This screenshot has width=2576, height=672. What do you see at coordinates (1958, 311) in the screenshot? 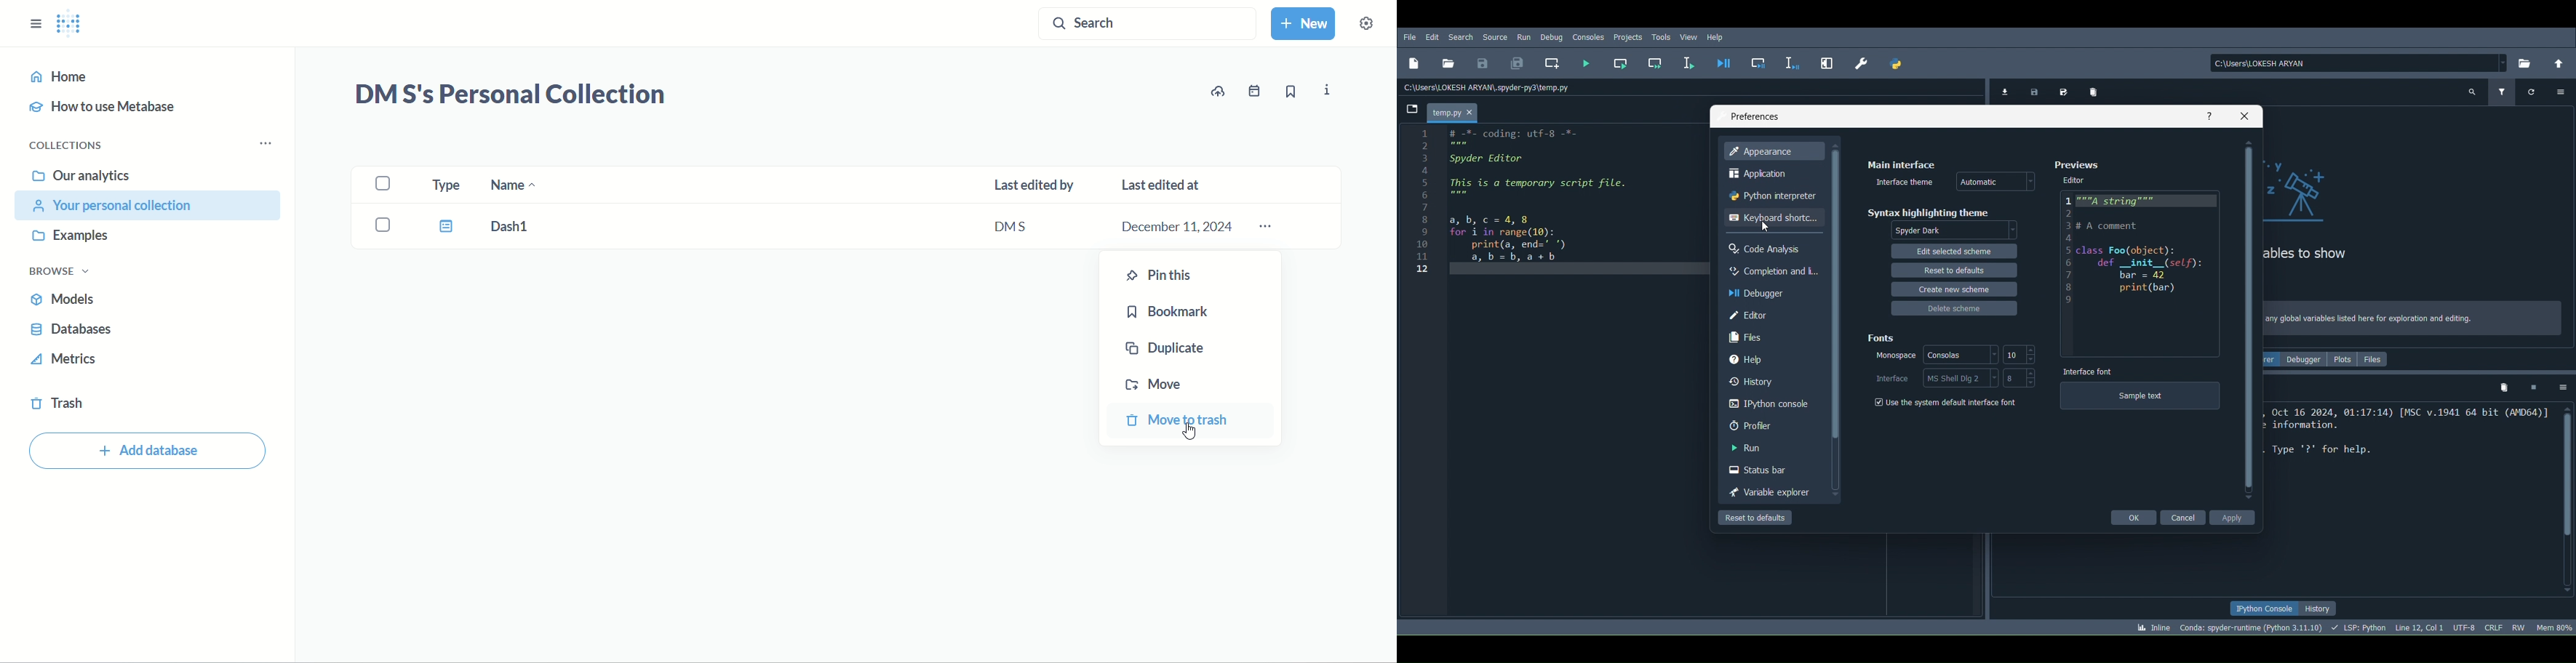
I see `Delete scheme` at bounding box center [1958, 311].